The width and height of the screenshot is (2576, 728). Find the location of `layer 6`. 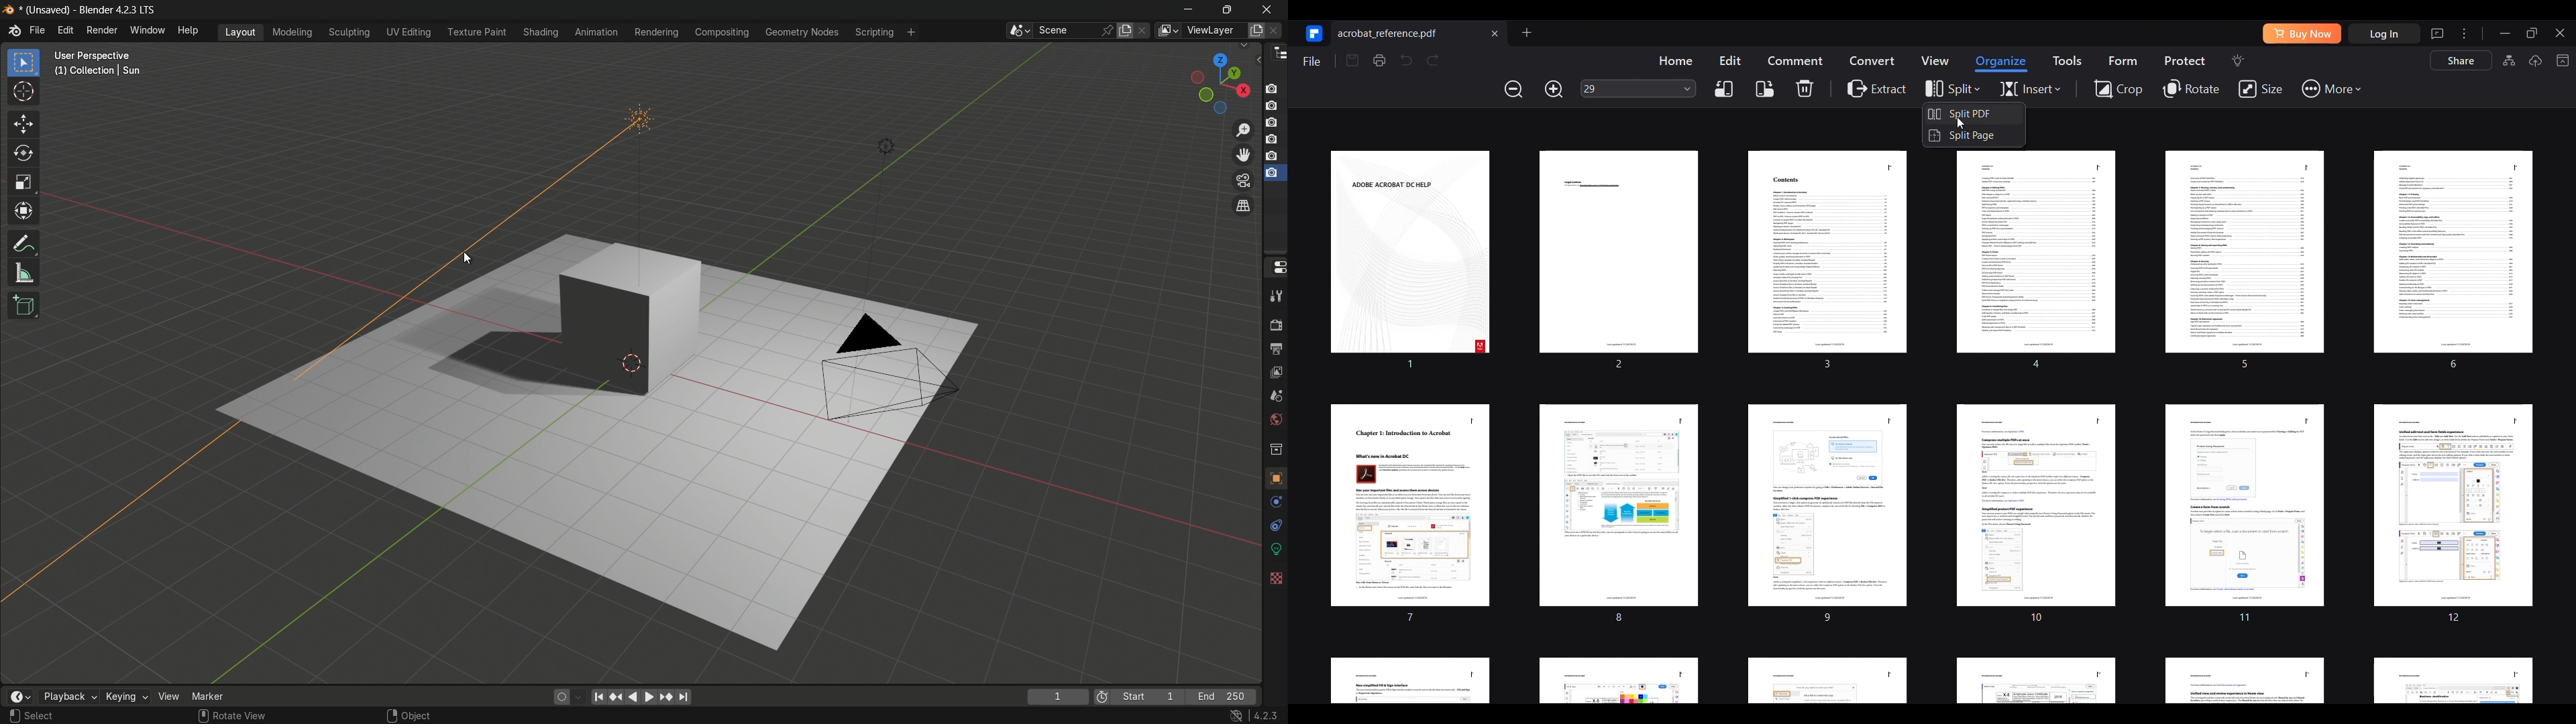

layer 6 is located at coordinates (1271, 174).